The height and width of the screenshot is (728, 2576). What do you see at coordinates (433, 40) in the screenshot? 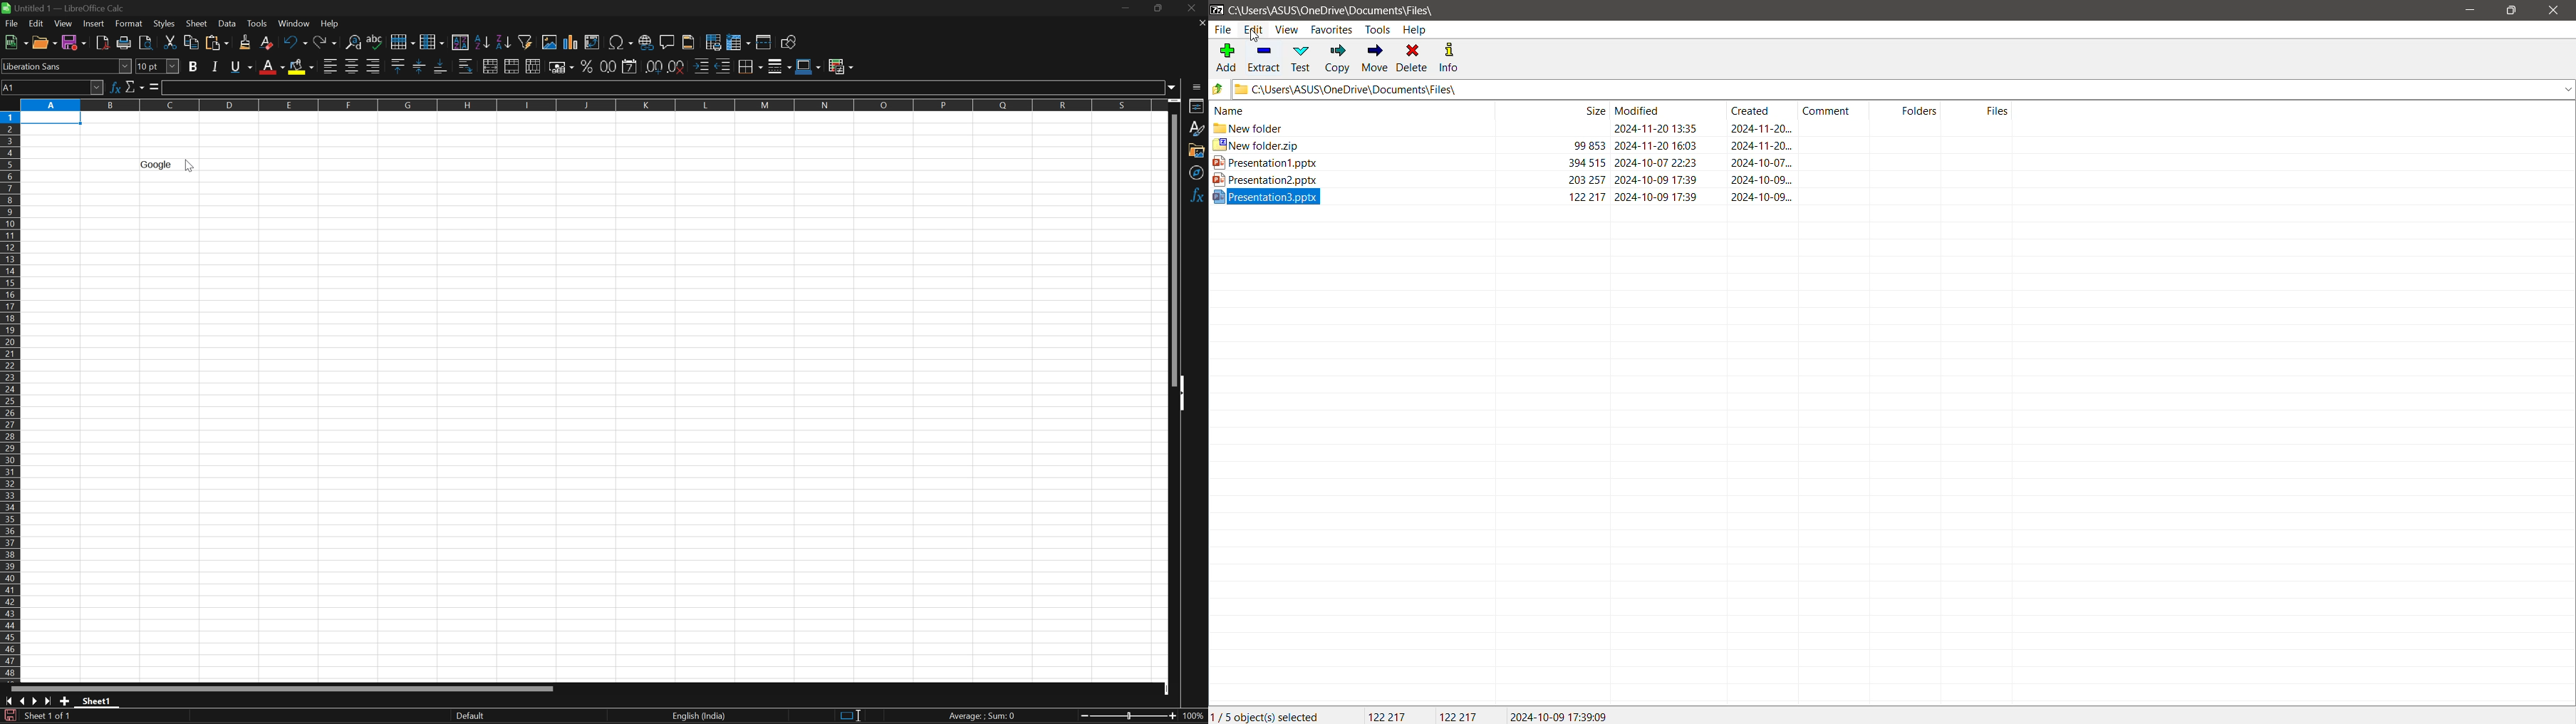
I see `Column` at bounding box center [433, 40].